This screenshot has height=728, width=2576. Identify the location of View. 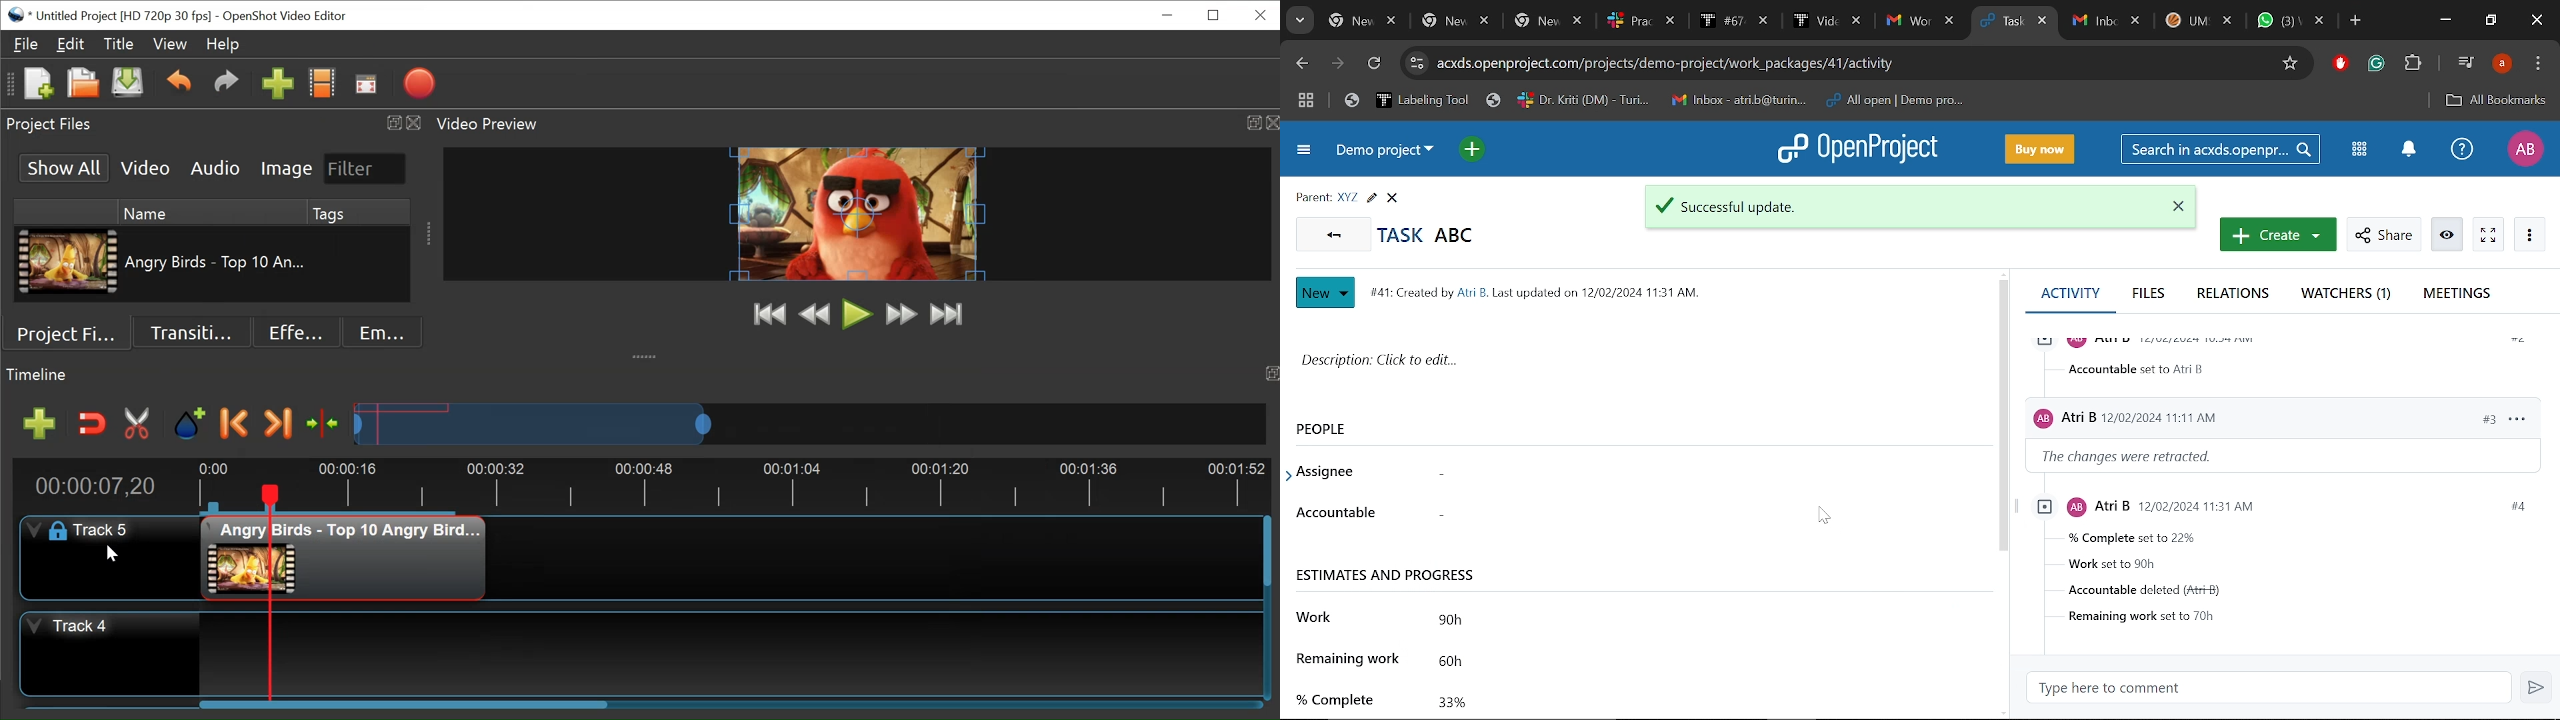
(169, 44).